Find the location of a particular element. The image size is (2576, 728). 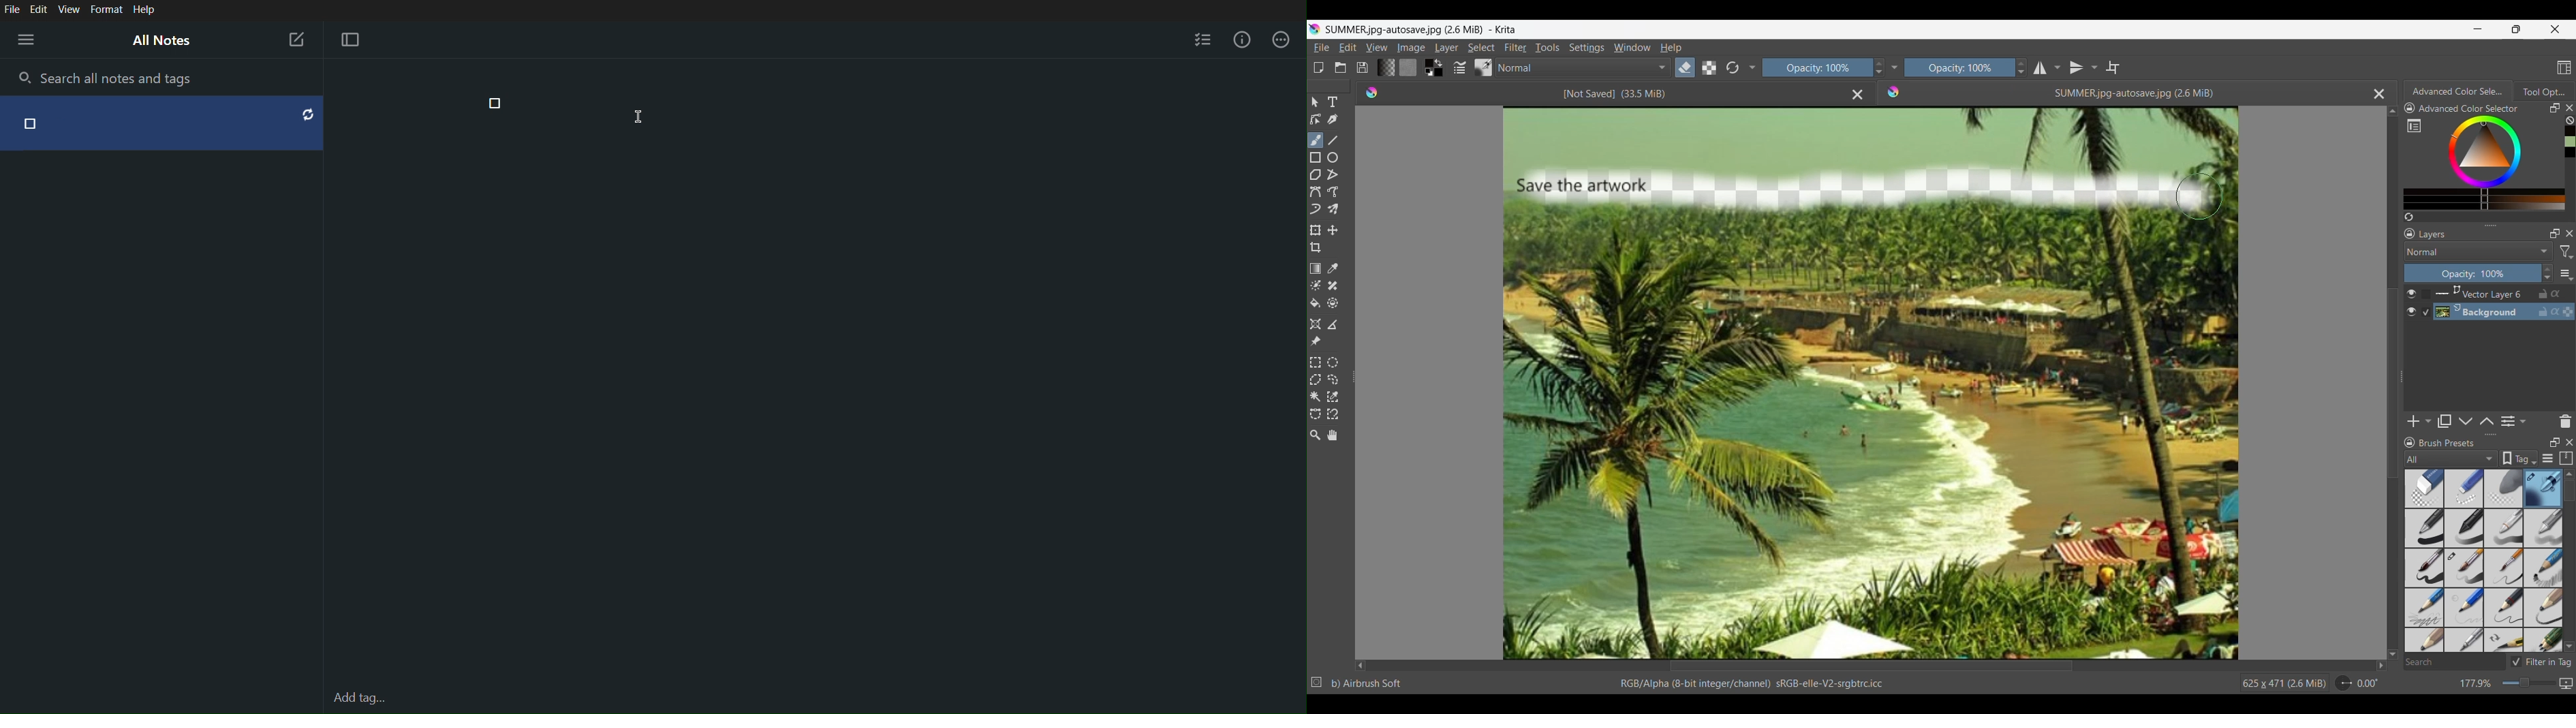

Colorize mask tool is located at coordinates (1316, 285).